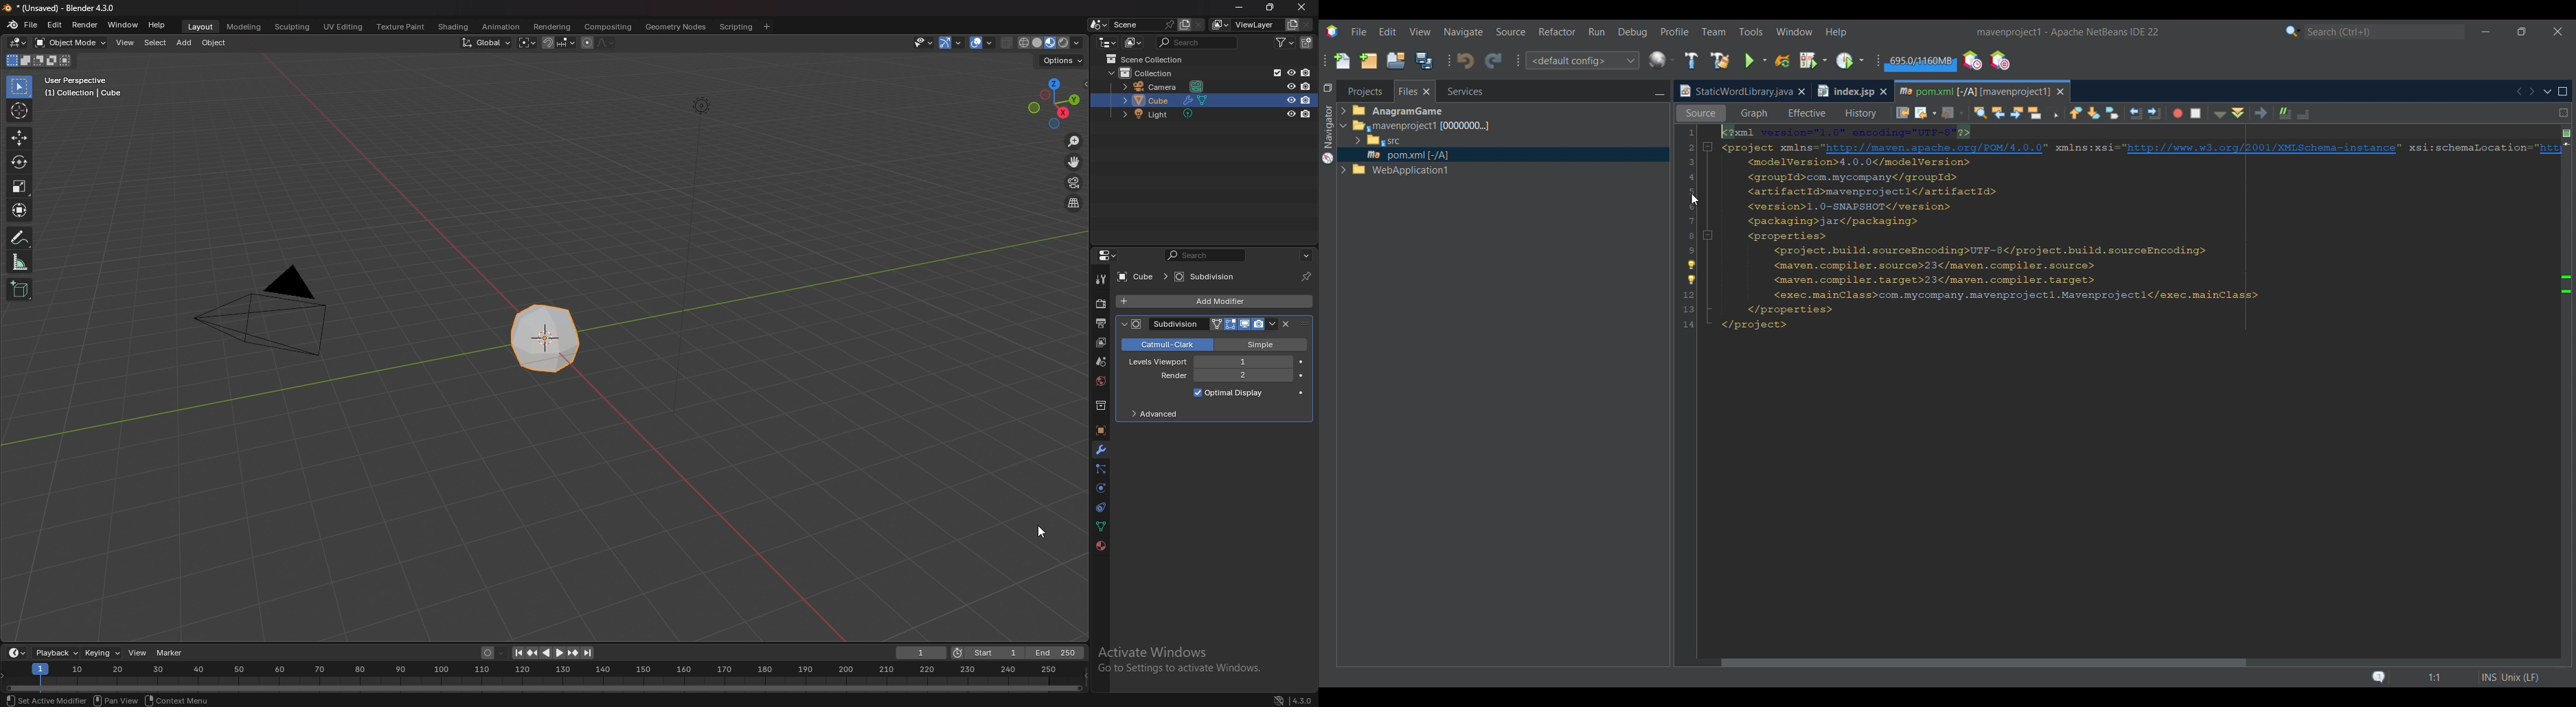  What do you see at coordinates (17, 653) in the screenshot?
I see `editor type` at bounding box center [17, 653].